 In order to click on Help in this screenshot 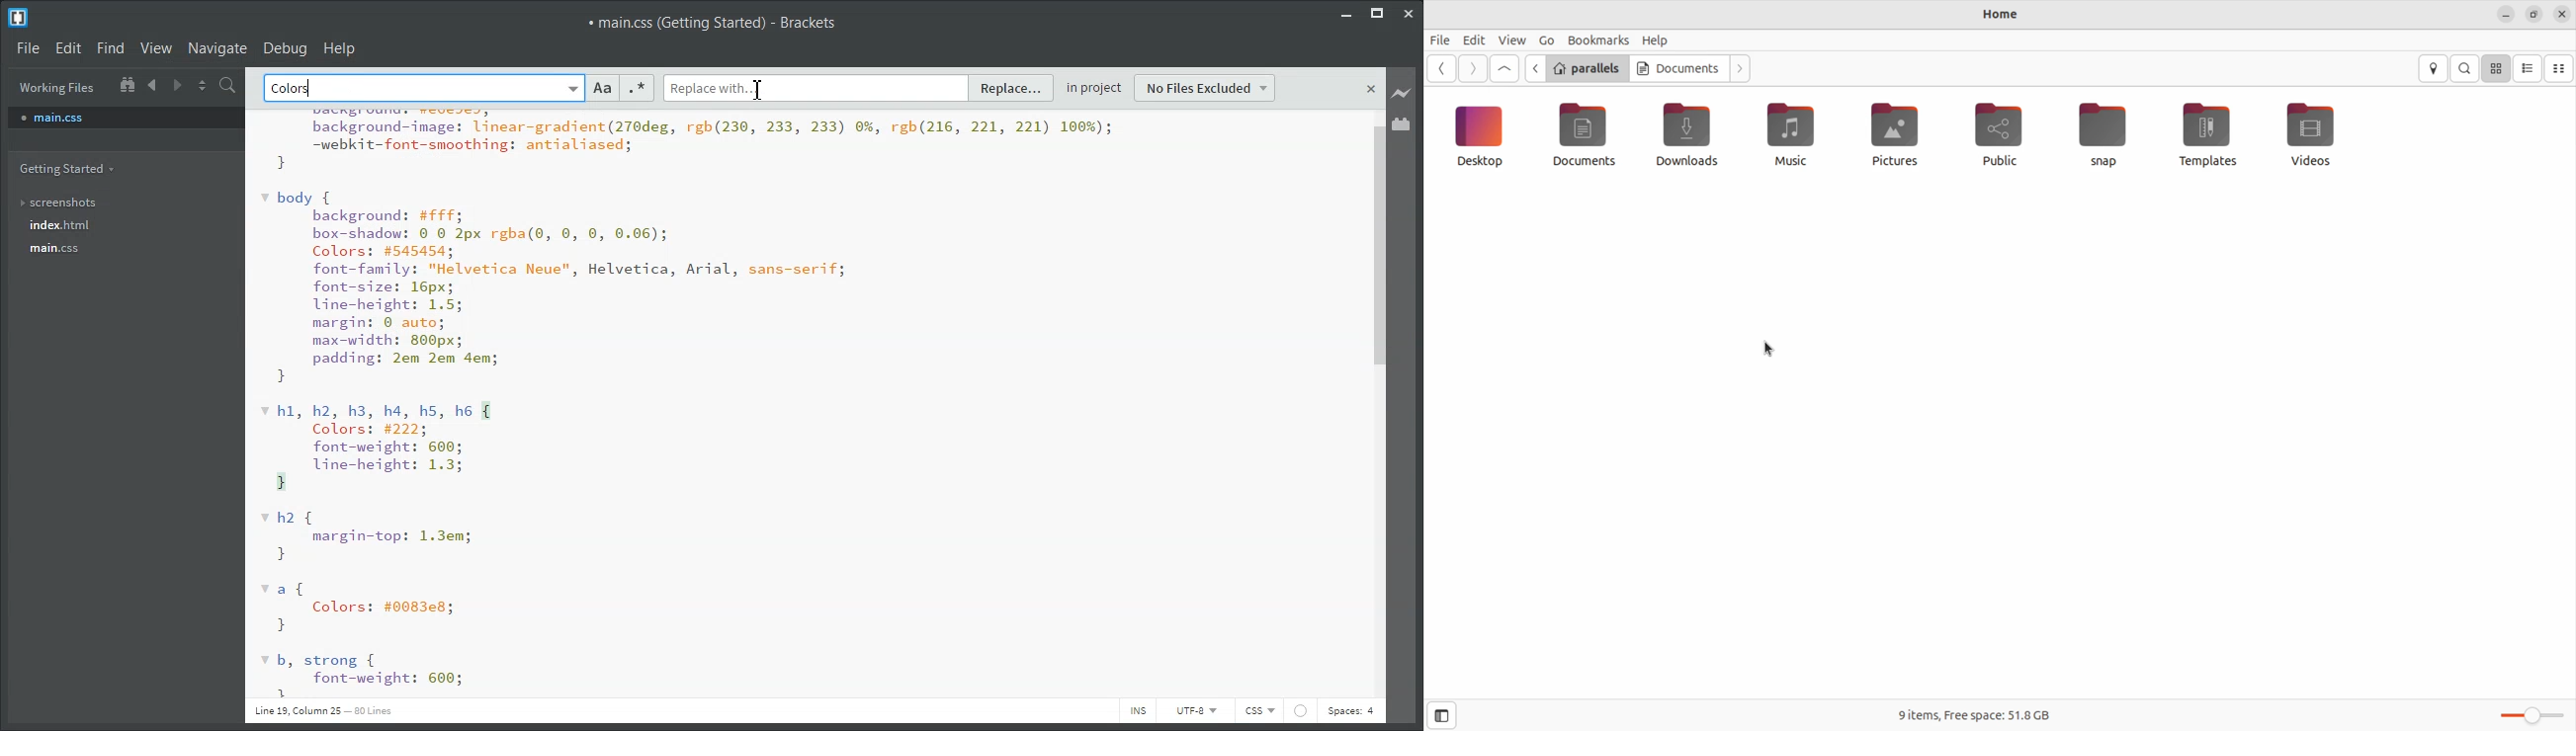, I will do `click(340, 47)`.